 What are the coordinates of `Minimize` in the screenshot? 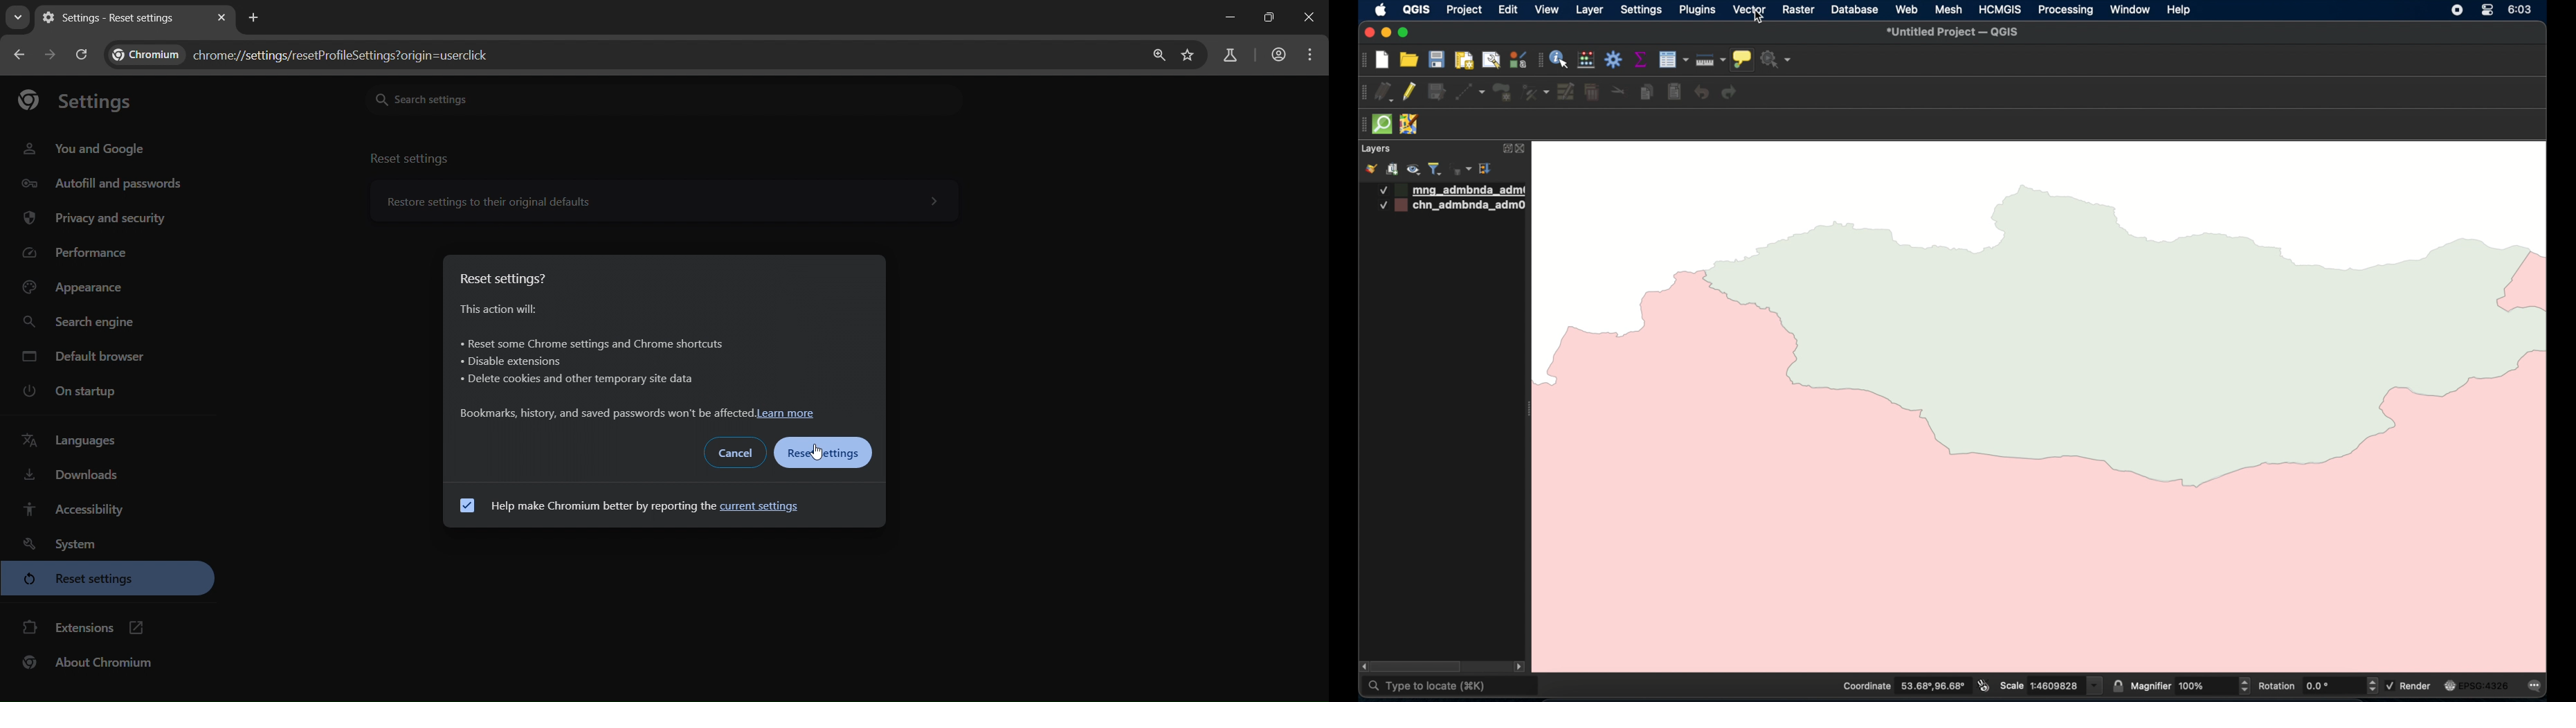 It's located at (1232, 17).